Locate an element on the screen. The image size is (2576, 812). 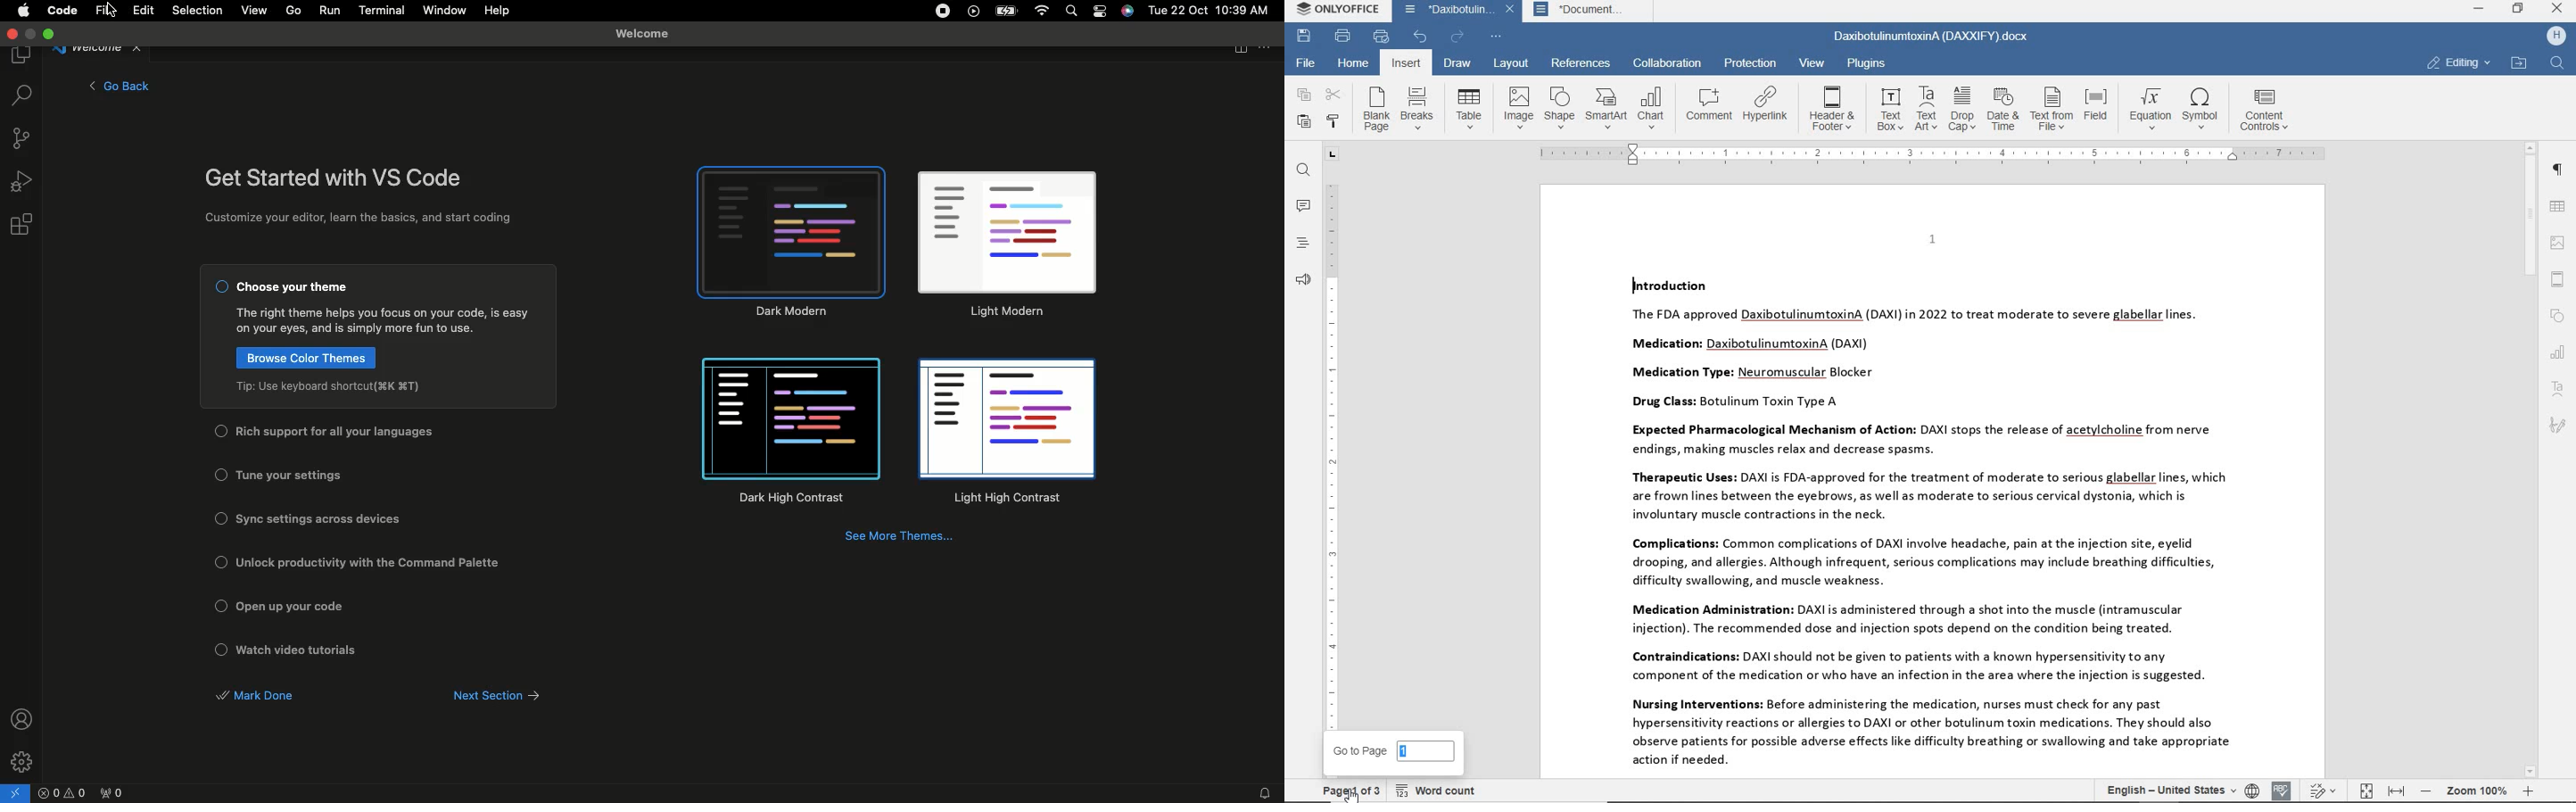
chart is located at coordinates (2559, 353).